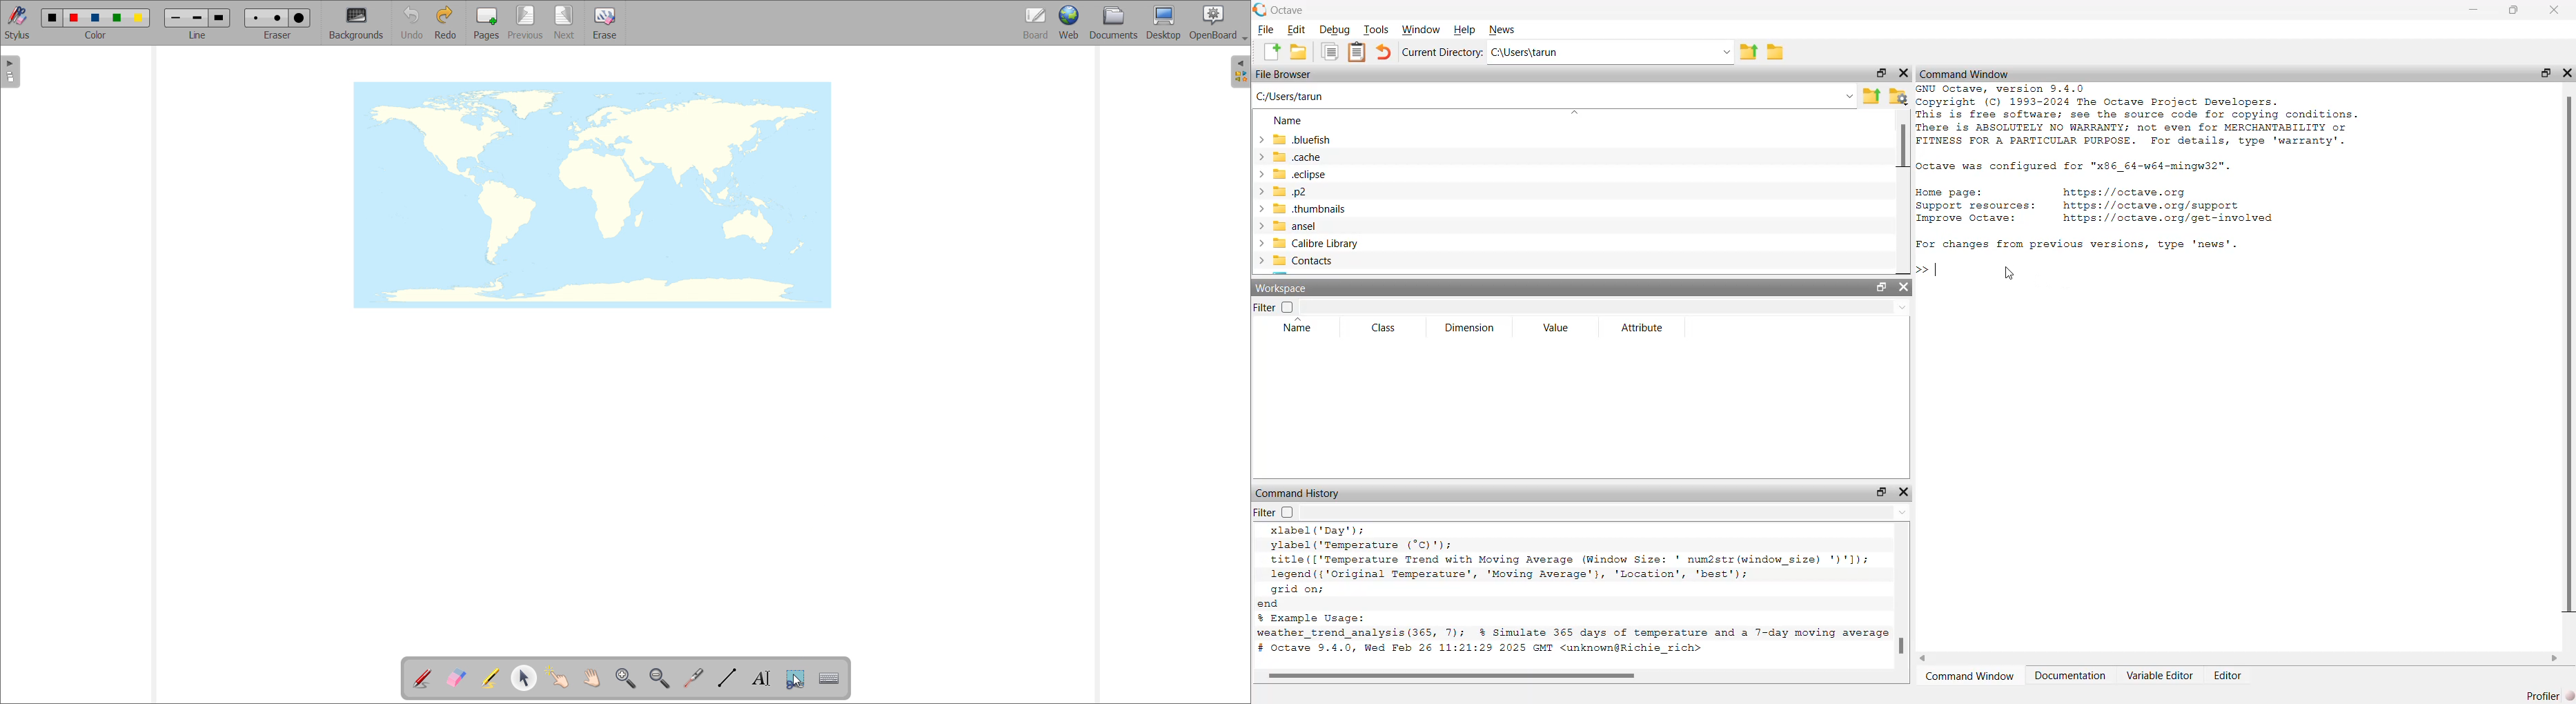 The width and height of the screenshot is (2576, 728). Describe the element at coordinates (411, 23) in the screenshot. I see `undo` at that location.